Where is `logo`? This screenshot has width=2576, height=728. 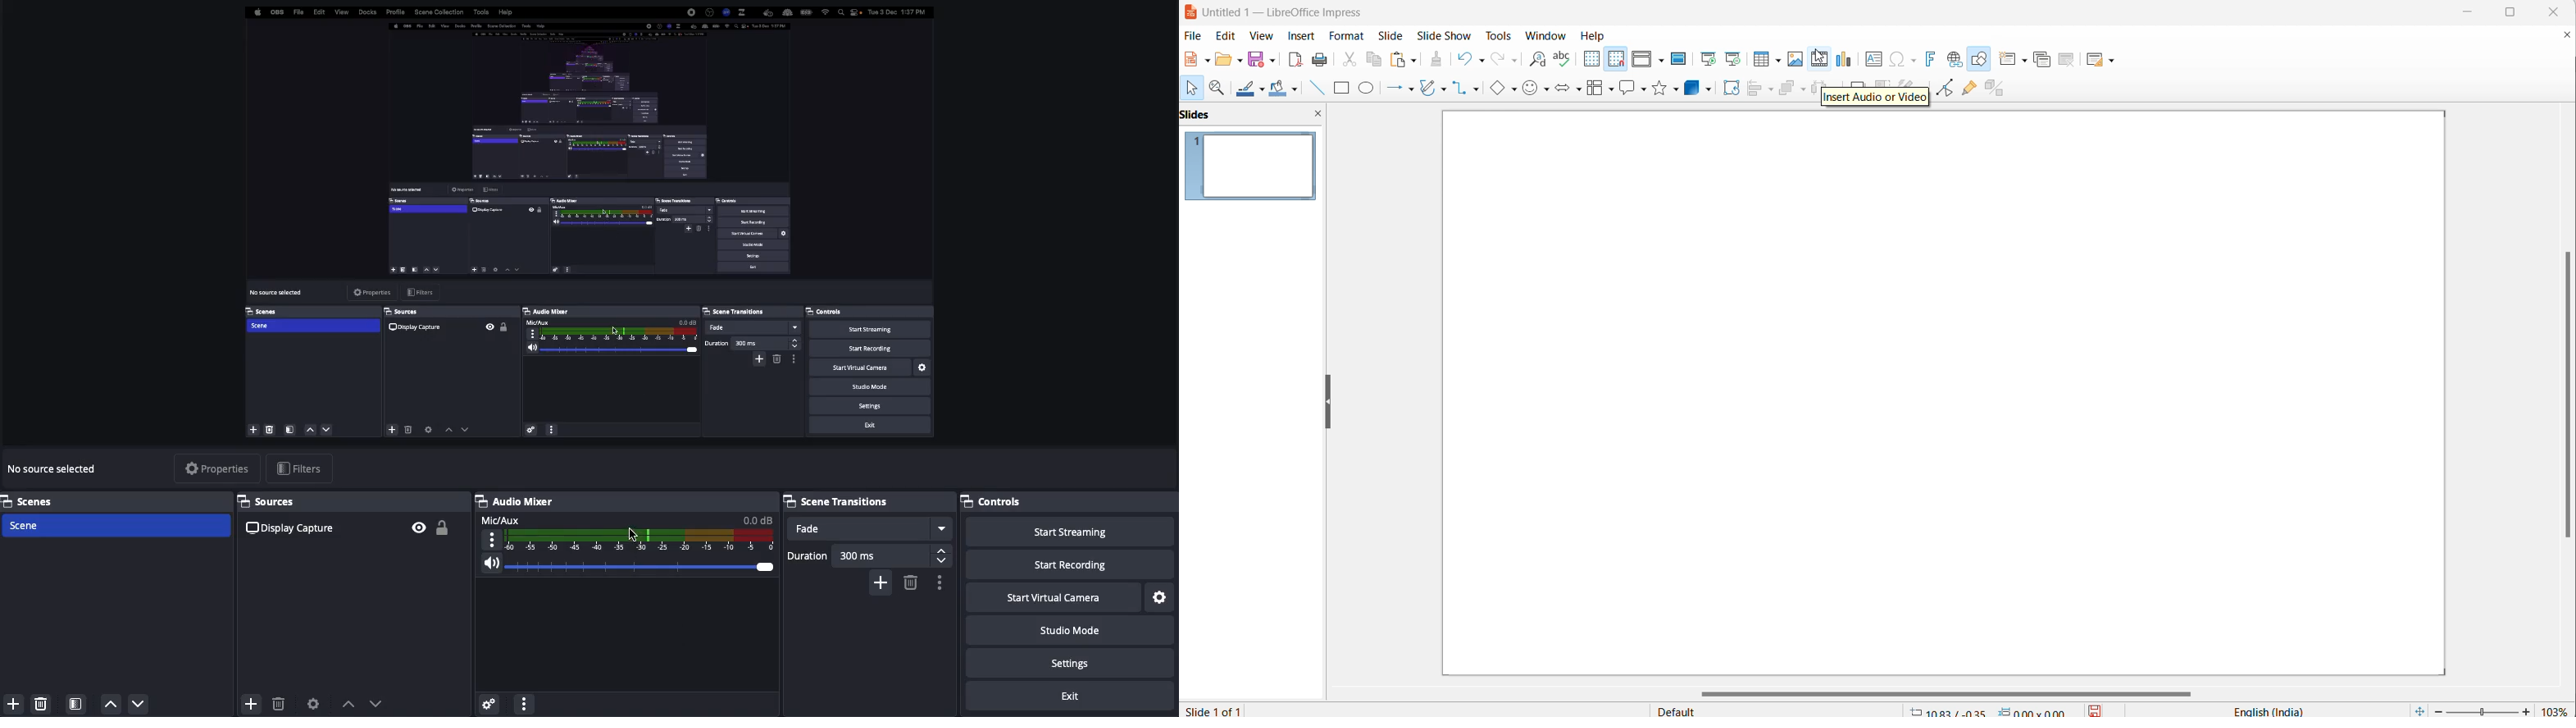
logo is located at coordinates (1189, 13).